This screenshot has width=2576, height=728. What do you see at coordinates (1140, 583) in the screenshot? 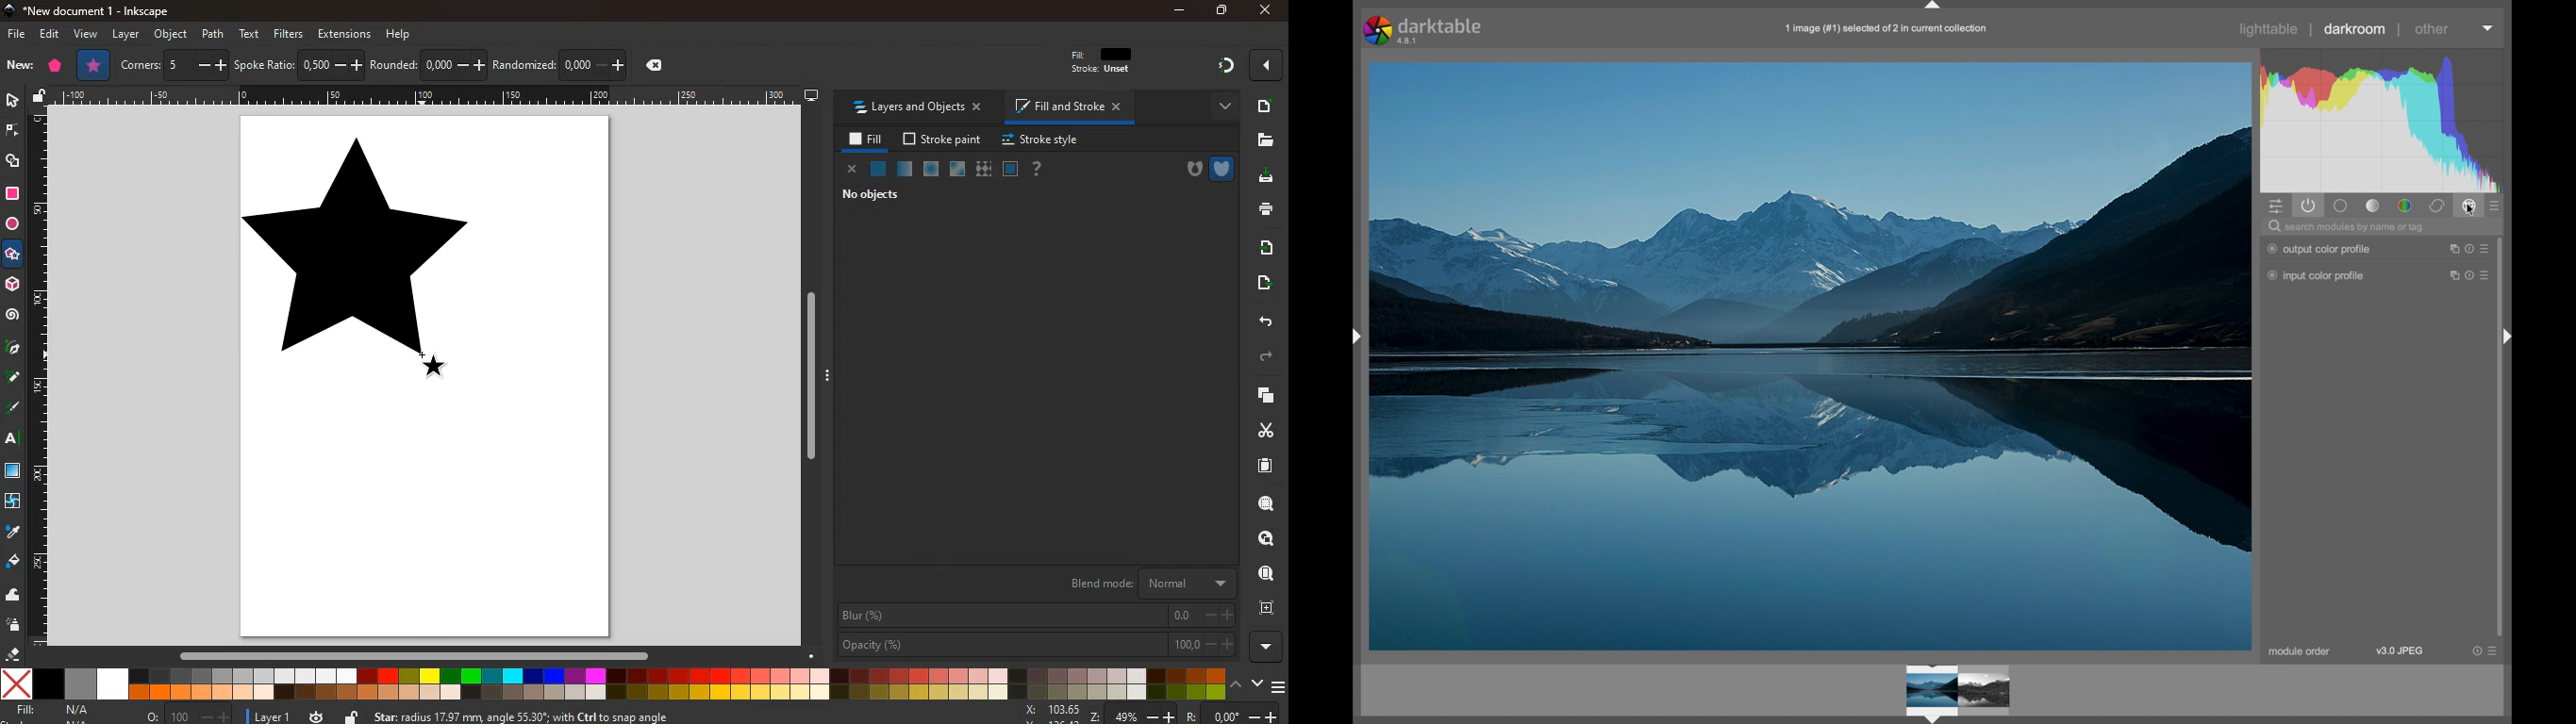
I see `blend mode` at bounding box center [1140, 583].